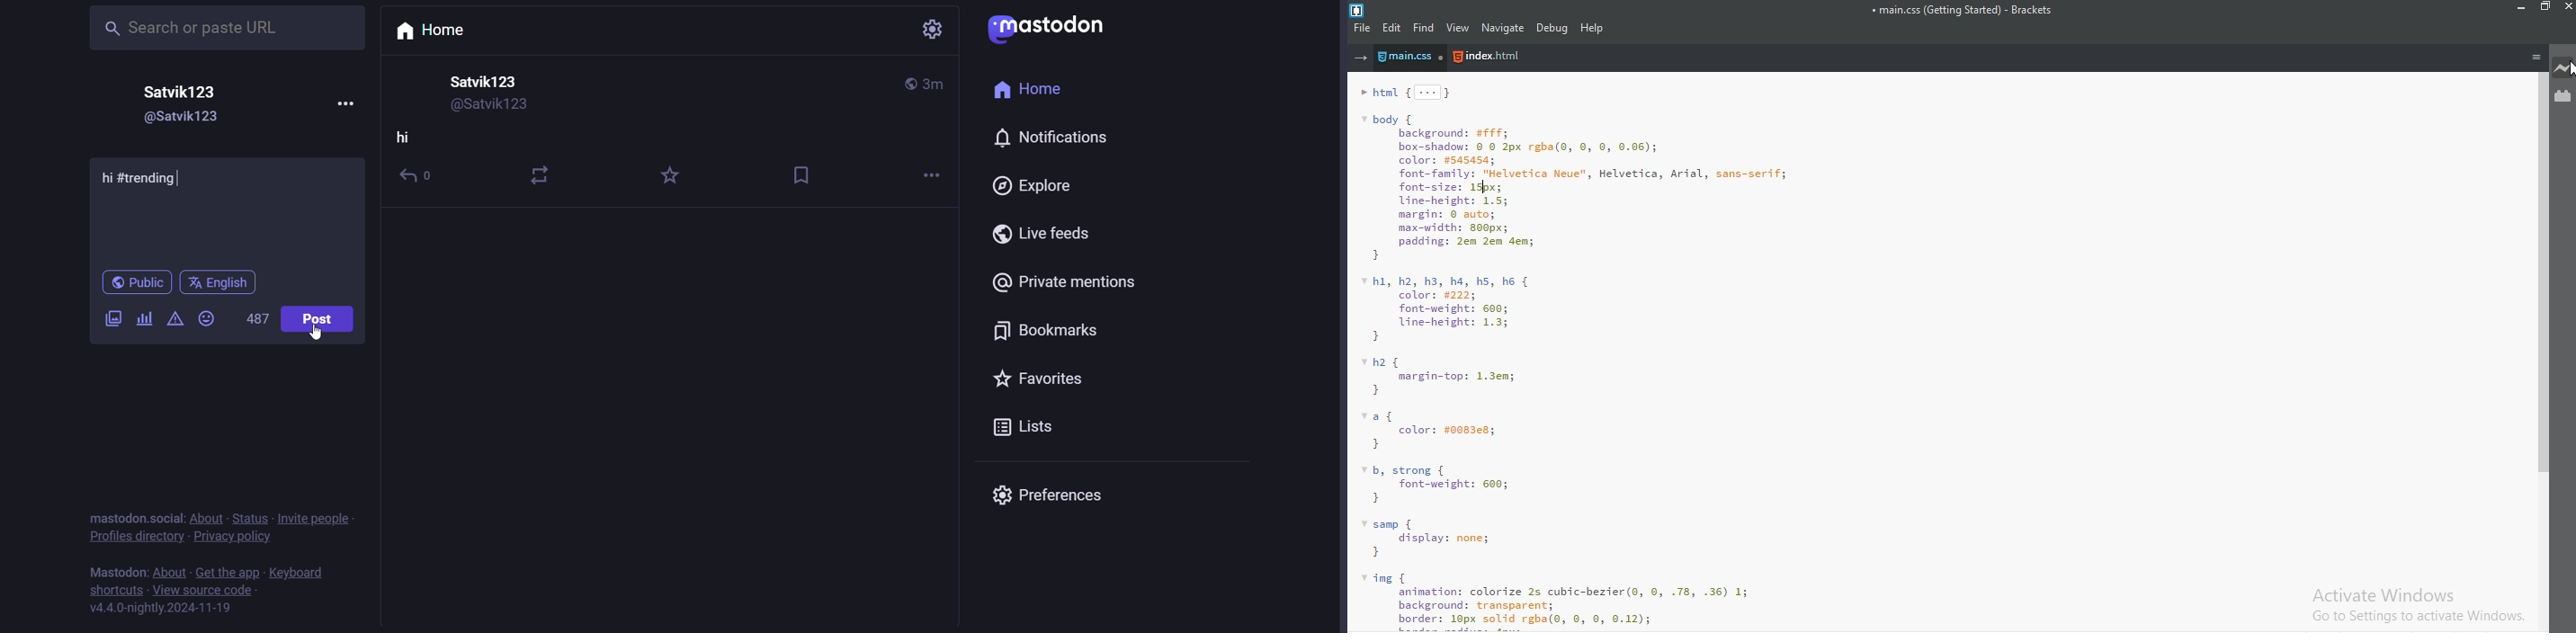  I want to click on favorite, so click(670, 177).